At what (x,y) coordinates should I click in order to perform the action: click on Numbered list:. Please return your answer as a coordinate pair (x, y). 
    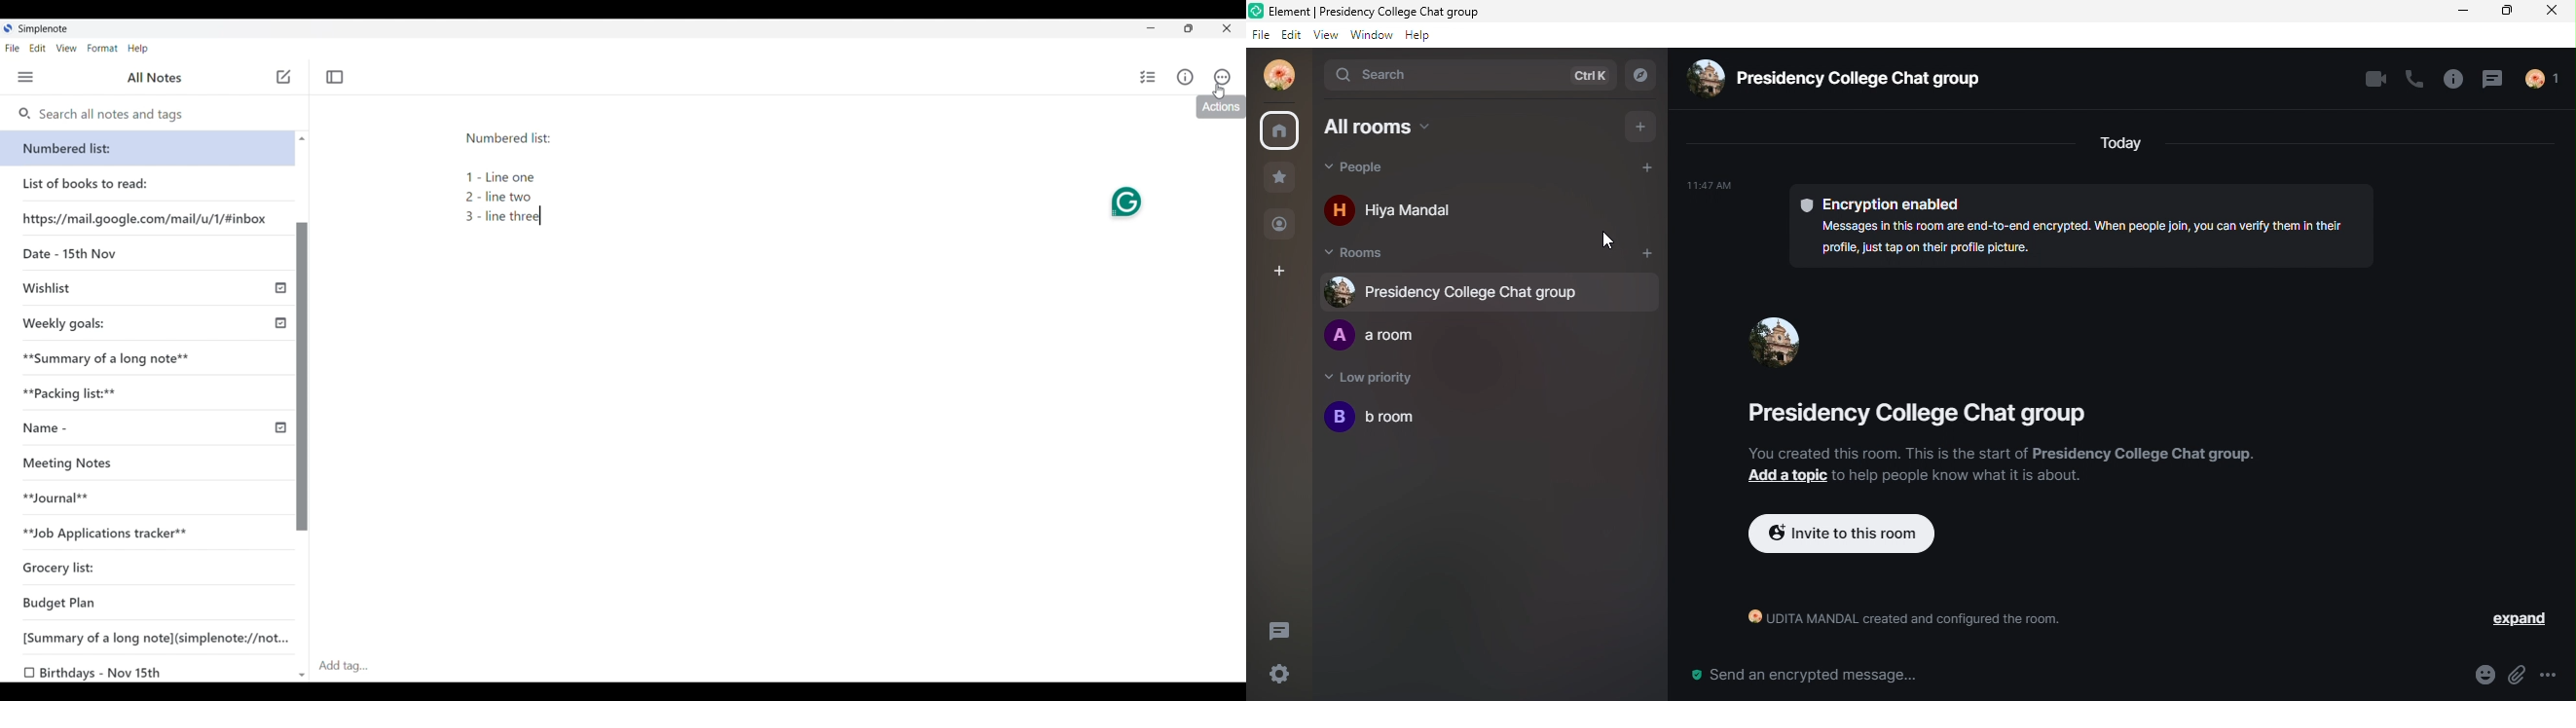
    Looking at the image, I should click on (516, 141).